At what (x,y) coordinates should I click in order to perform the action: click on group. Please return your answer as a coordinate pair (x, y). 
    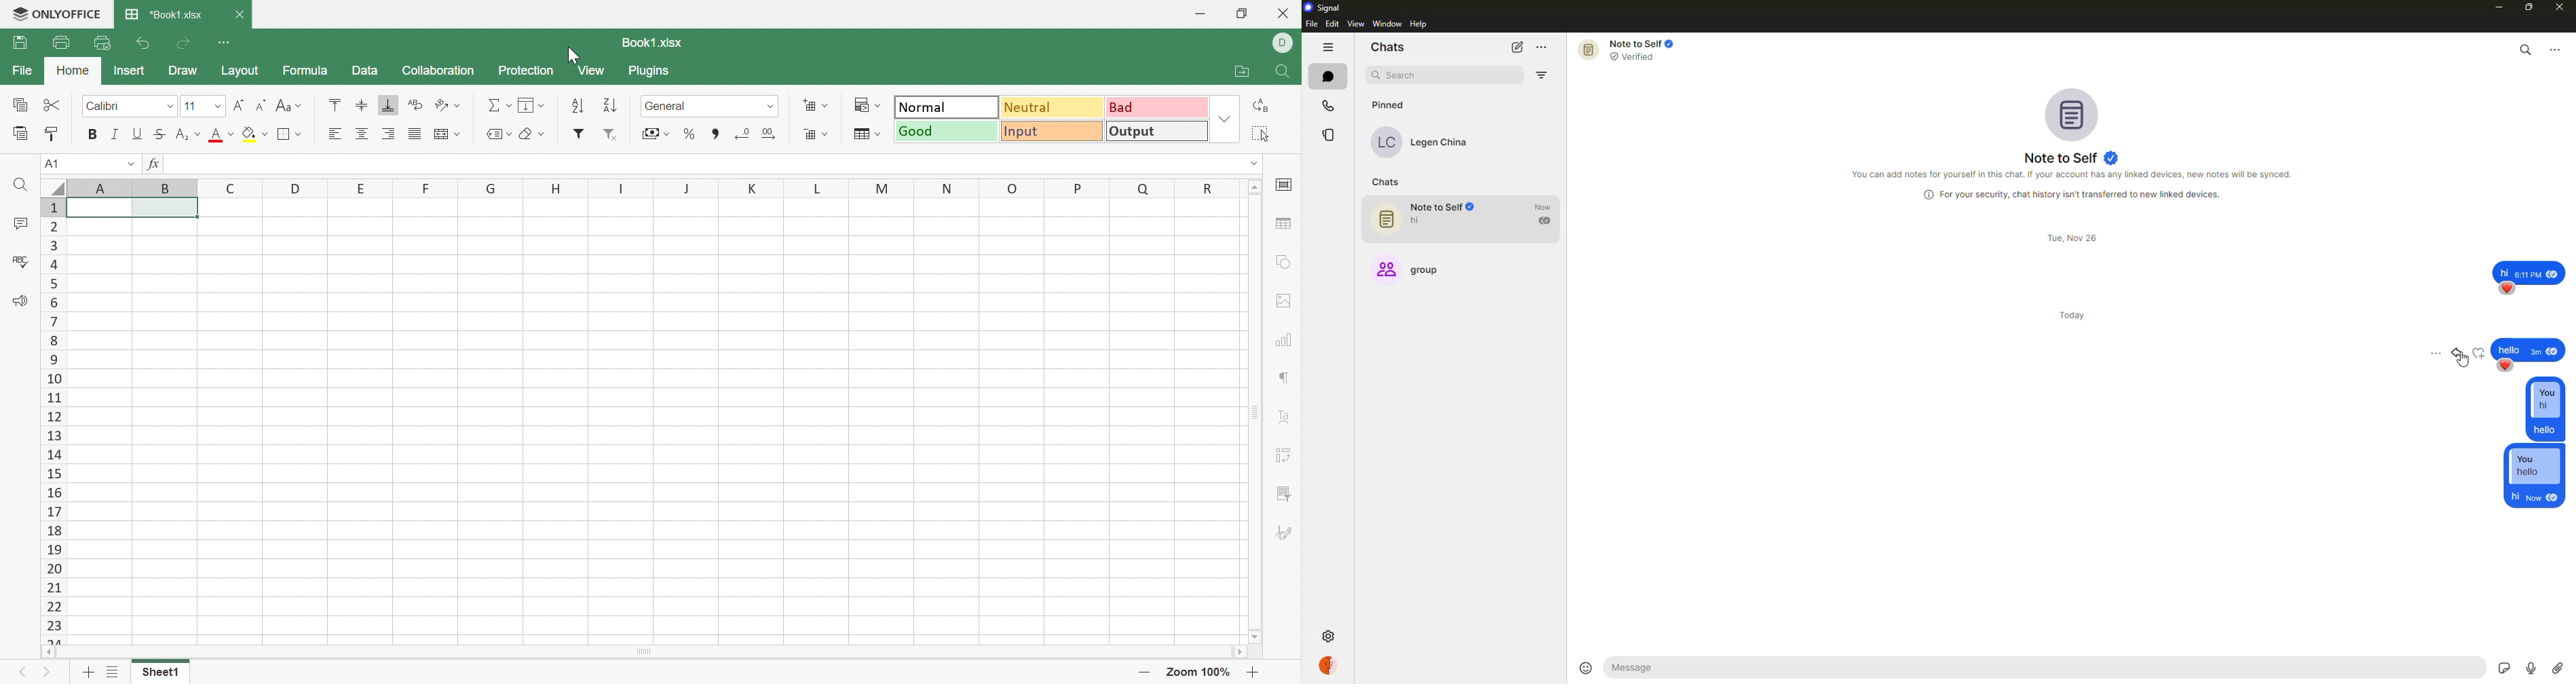
    Looking at the image, I should click on (1419, 270).